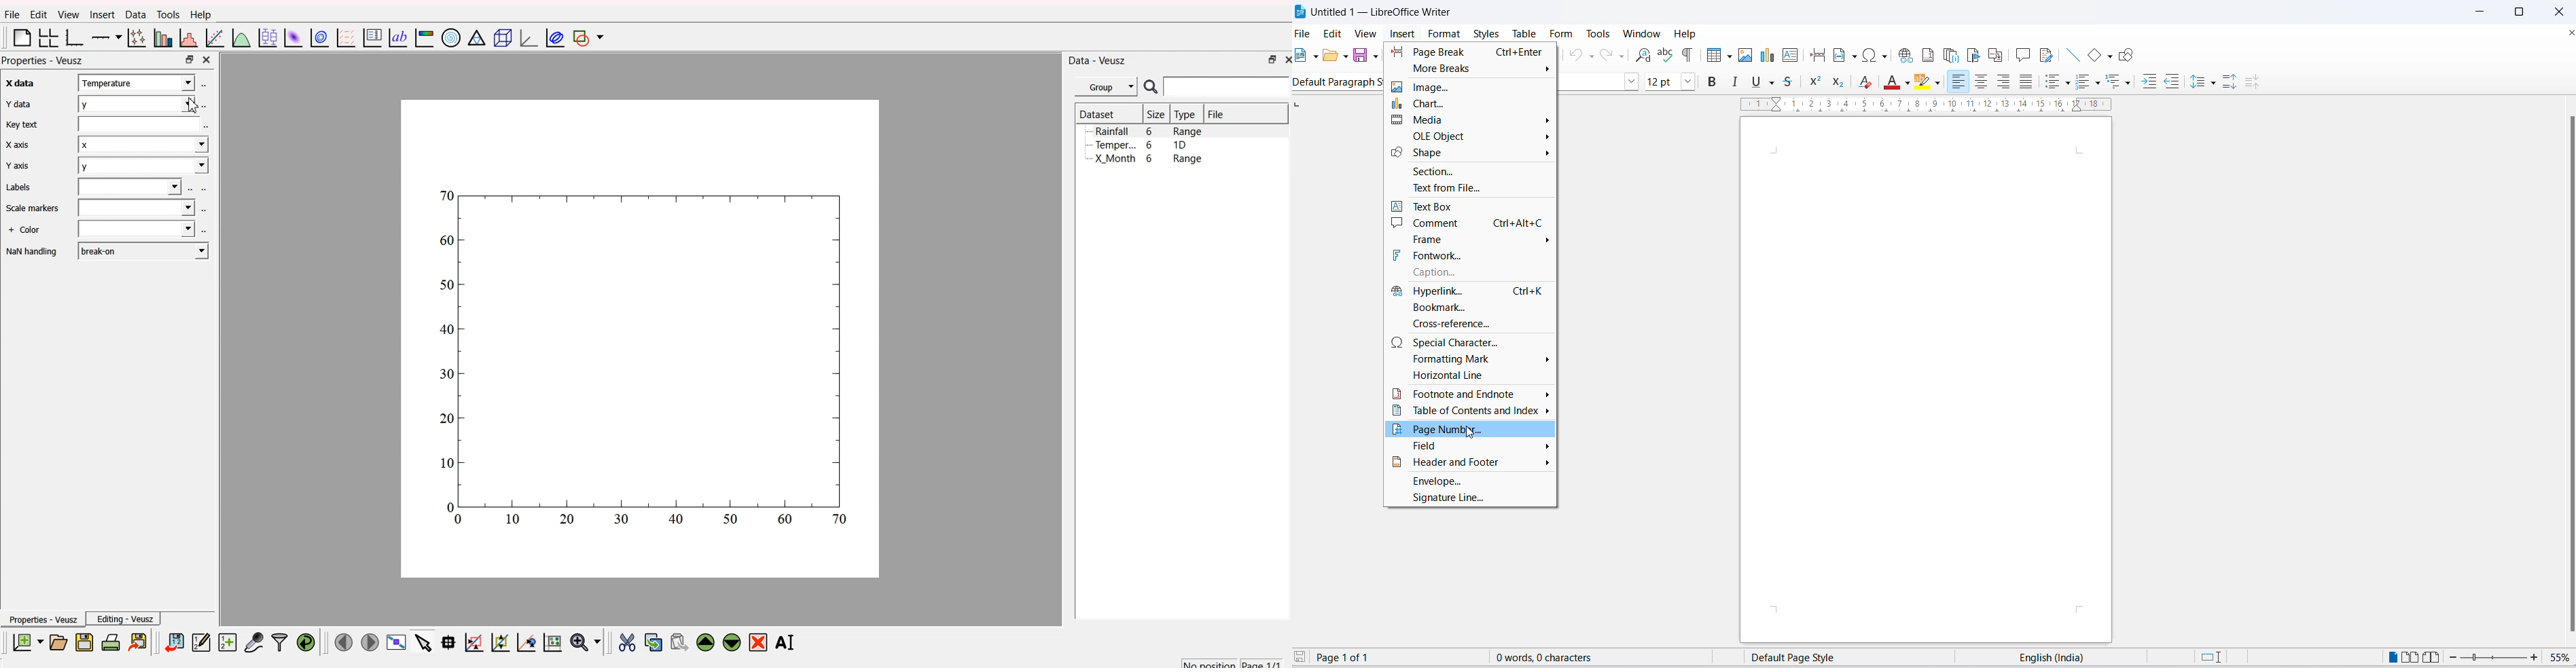 This screenshot has width=2576, height=672. What do you see at coordinates (1630, 81) in the screenshot?
I see `font name options` at bounding box center [1630, 81].